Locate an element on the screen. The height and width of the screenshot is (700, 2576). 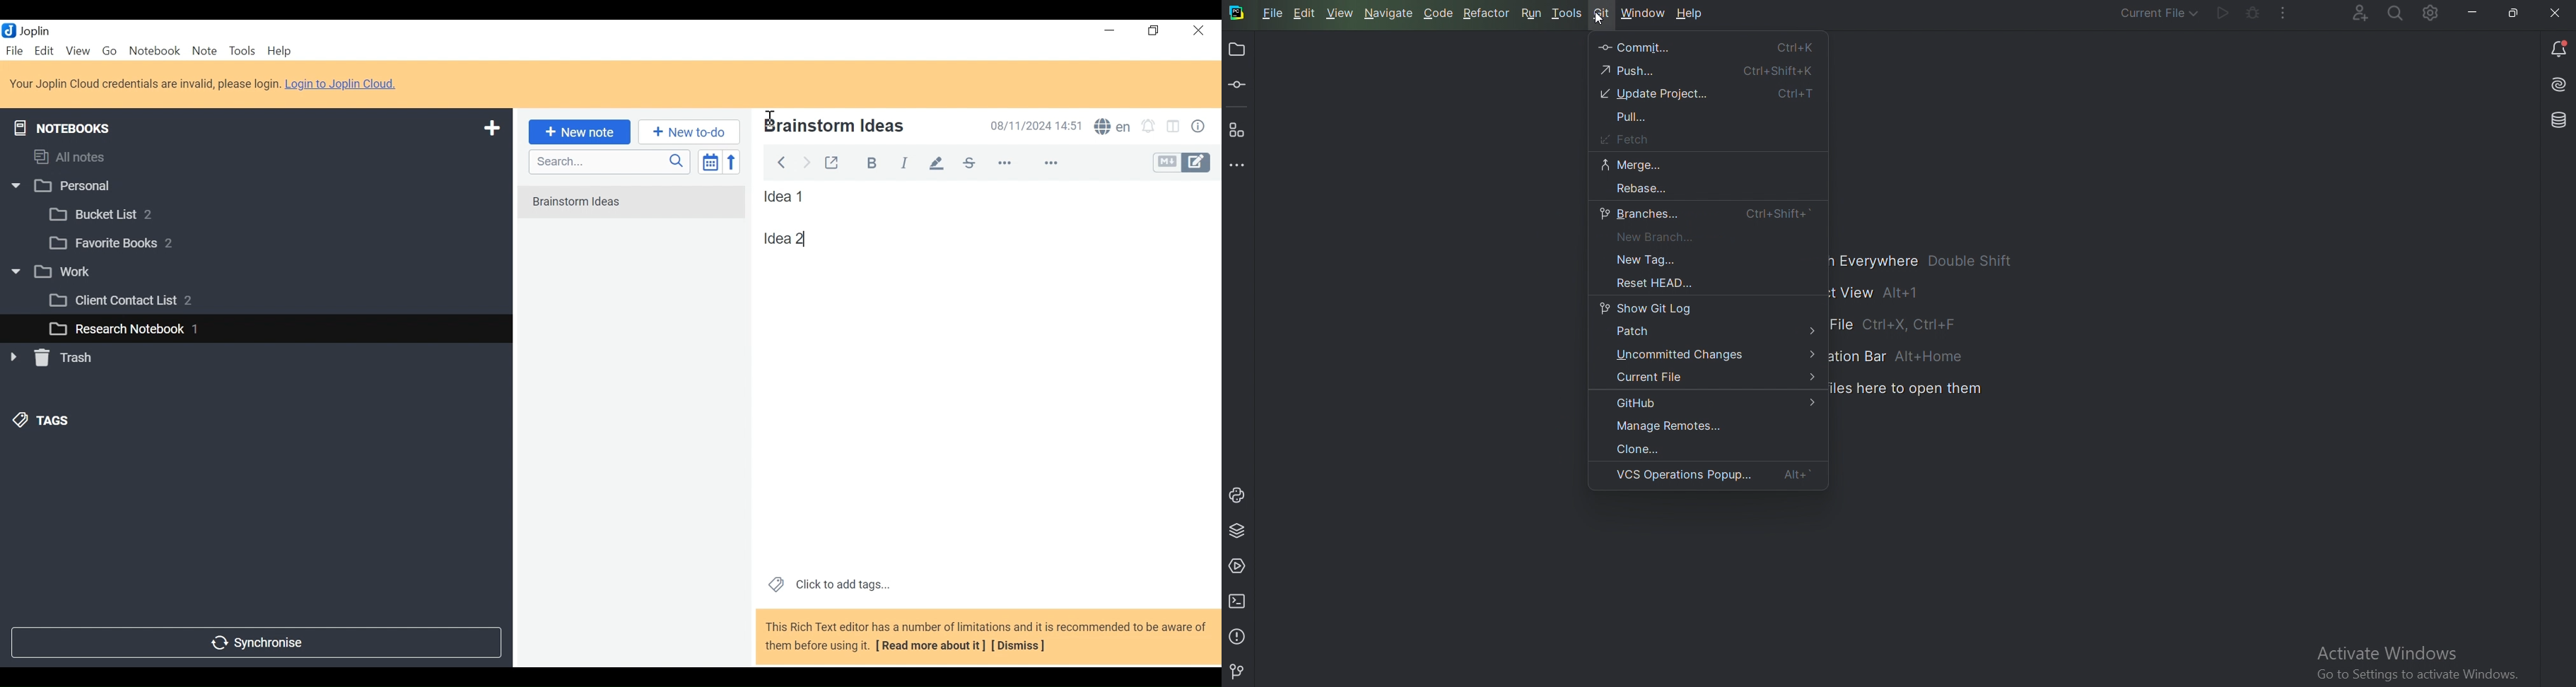
Minimize is located at coordinates (1108, 31).